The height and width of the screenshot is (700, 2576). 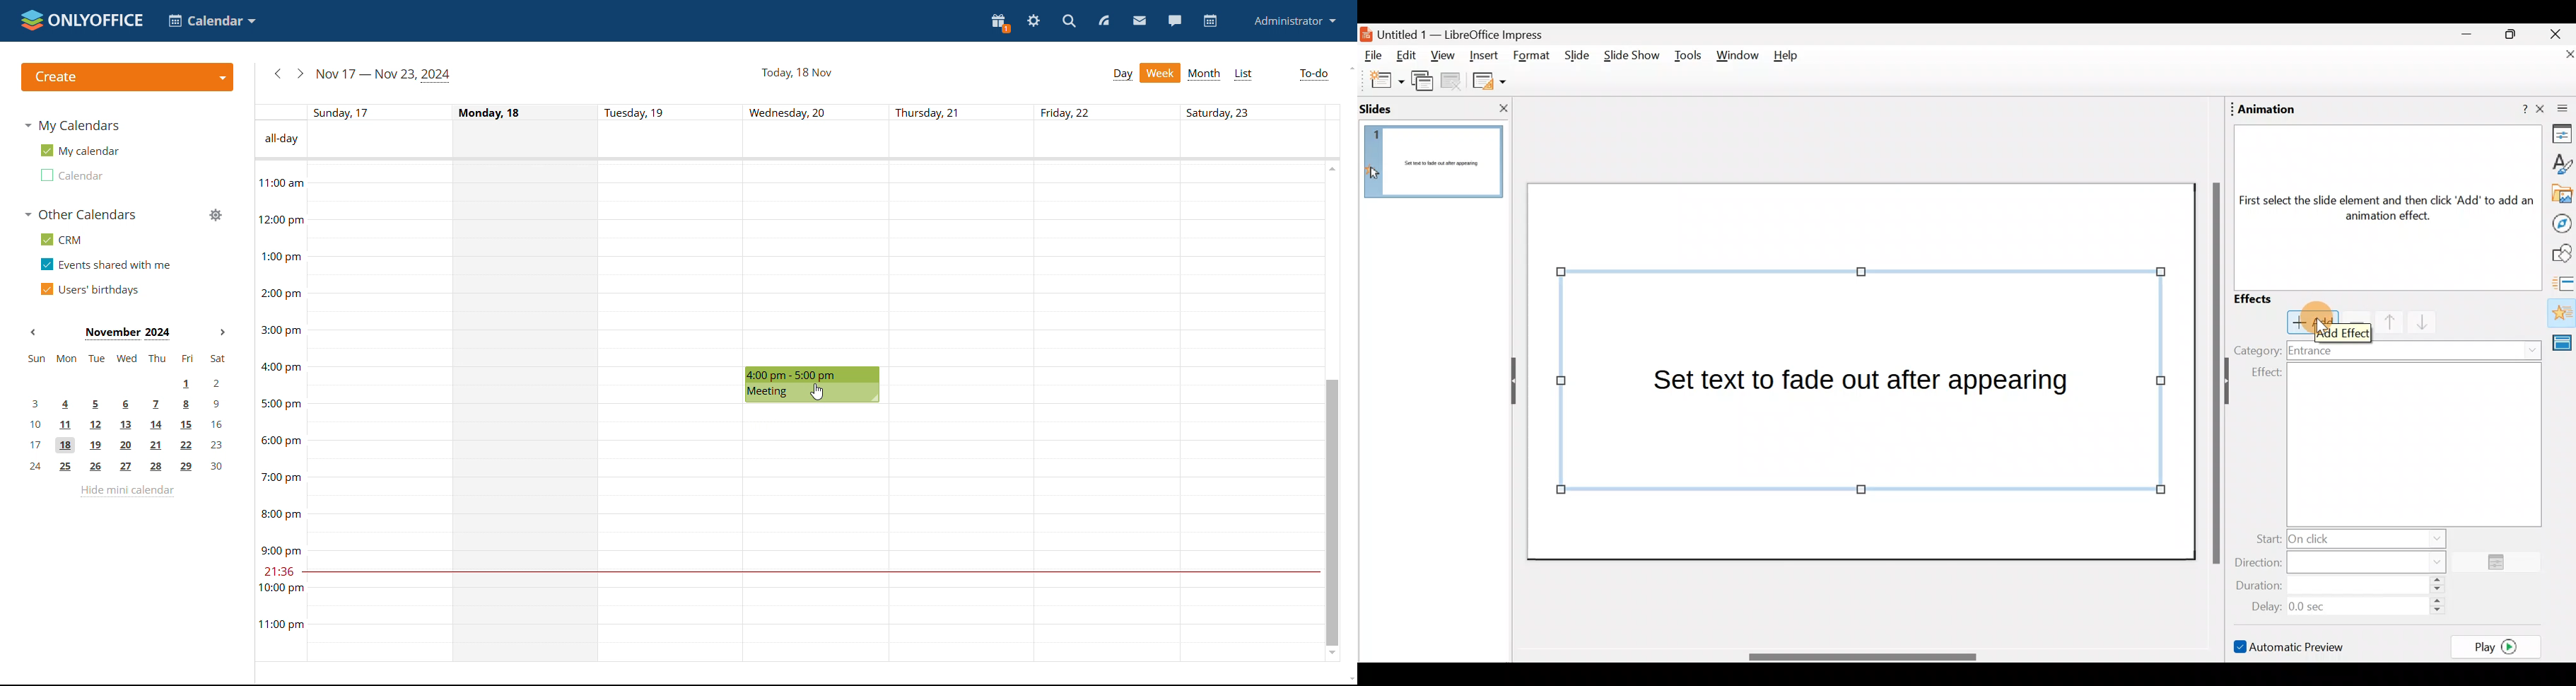 What do you see at coordinates (2560, 253) in the screenshot?
I see `Shapes` at bounding box center [2560, 253].